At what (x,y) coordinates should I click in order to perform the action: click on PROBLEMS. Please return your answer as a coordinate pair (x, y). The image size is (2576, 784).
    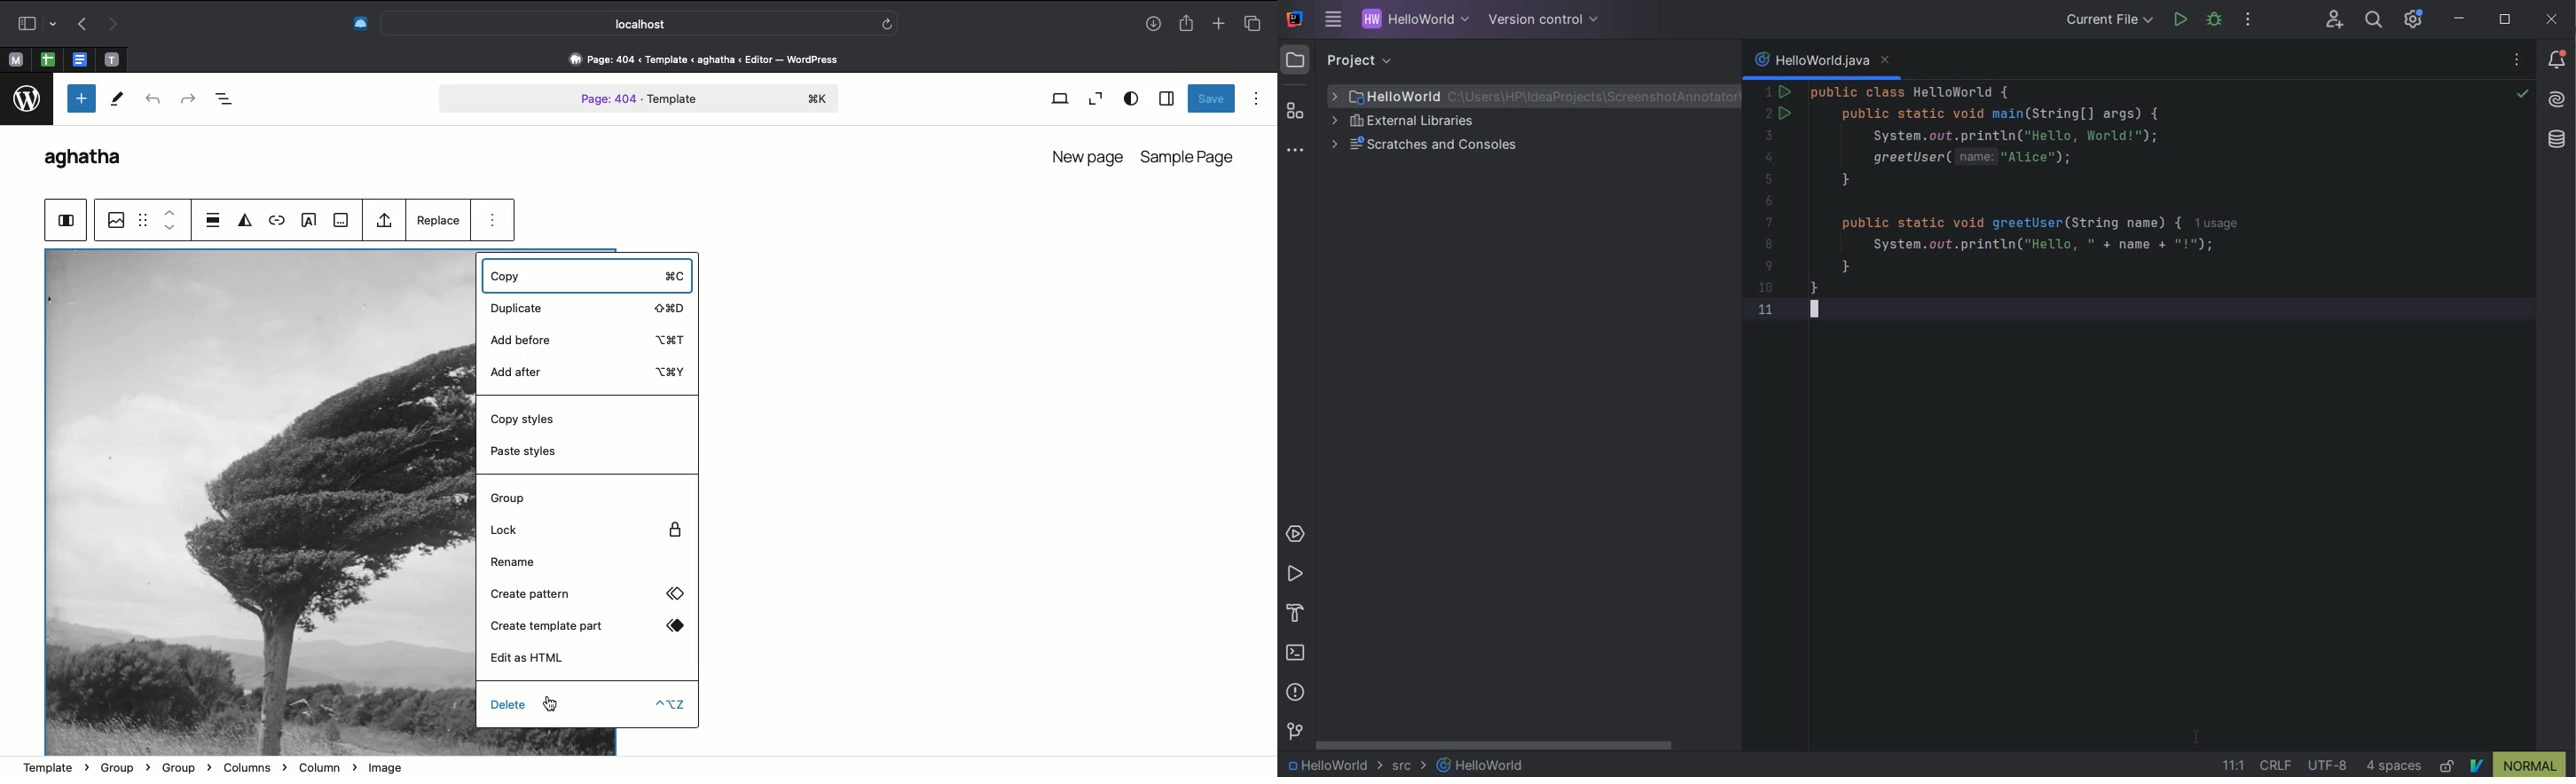
    Looking at the image, I should click on (1296, 695).